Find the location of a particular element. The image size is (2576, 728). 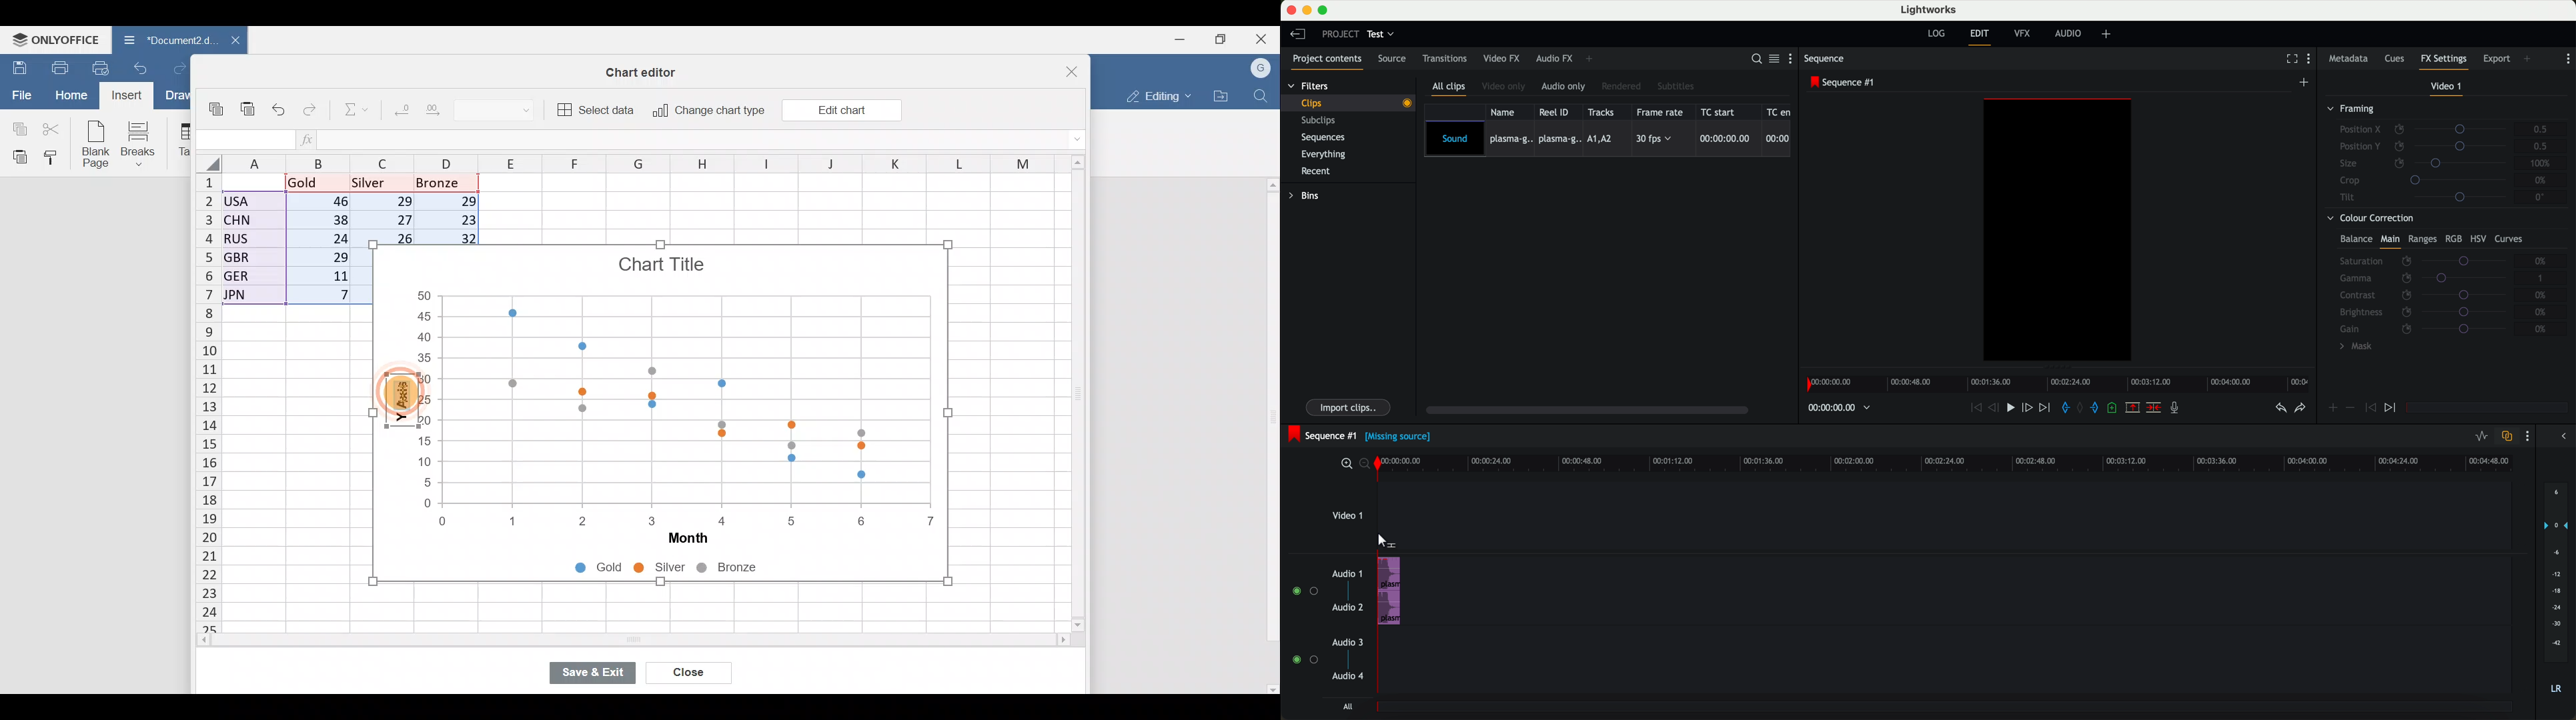

Copy style is located at coordinates (55, 159).